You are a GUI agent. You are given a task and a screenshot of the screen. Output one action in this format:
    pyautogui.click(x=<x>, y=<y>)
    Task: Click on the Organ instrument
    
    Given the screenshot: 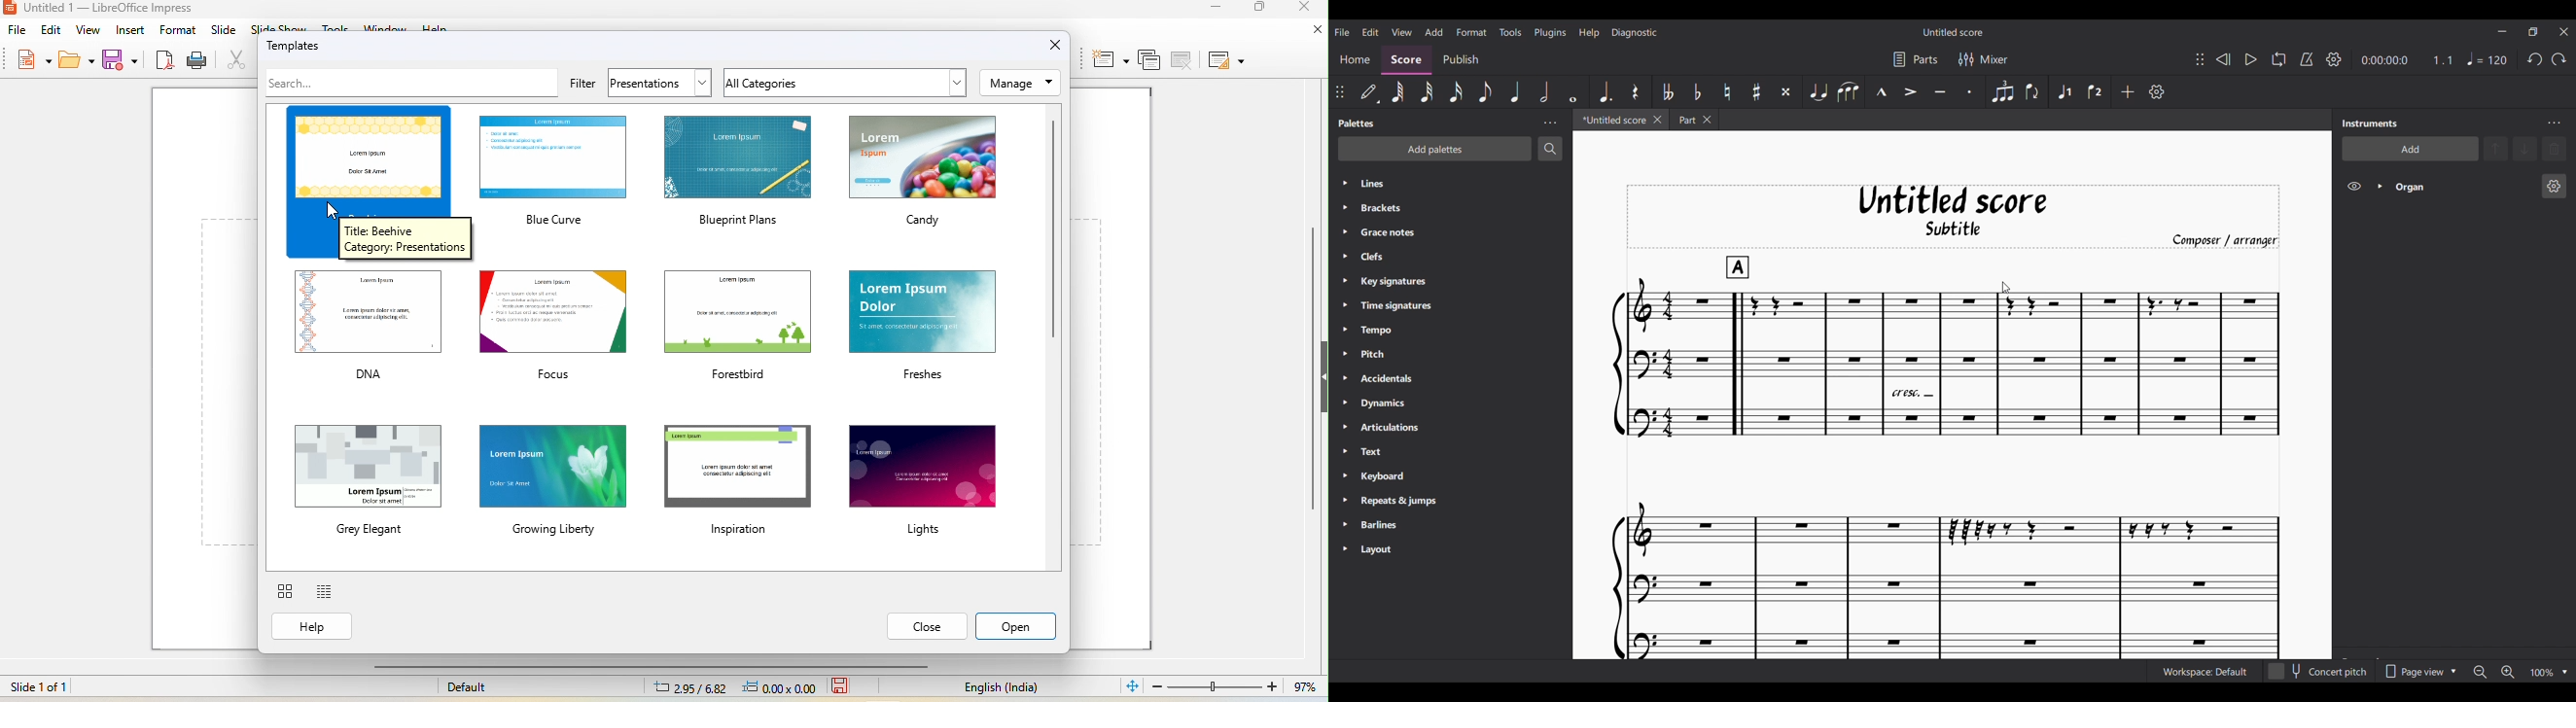 What is the action you would take?
    pyautogui.click(x=2462, y=187)
    